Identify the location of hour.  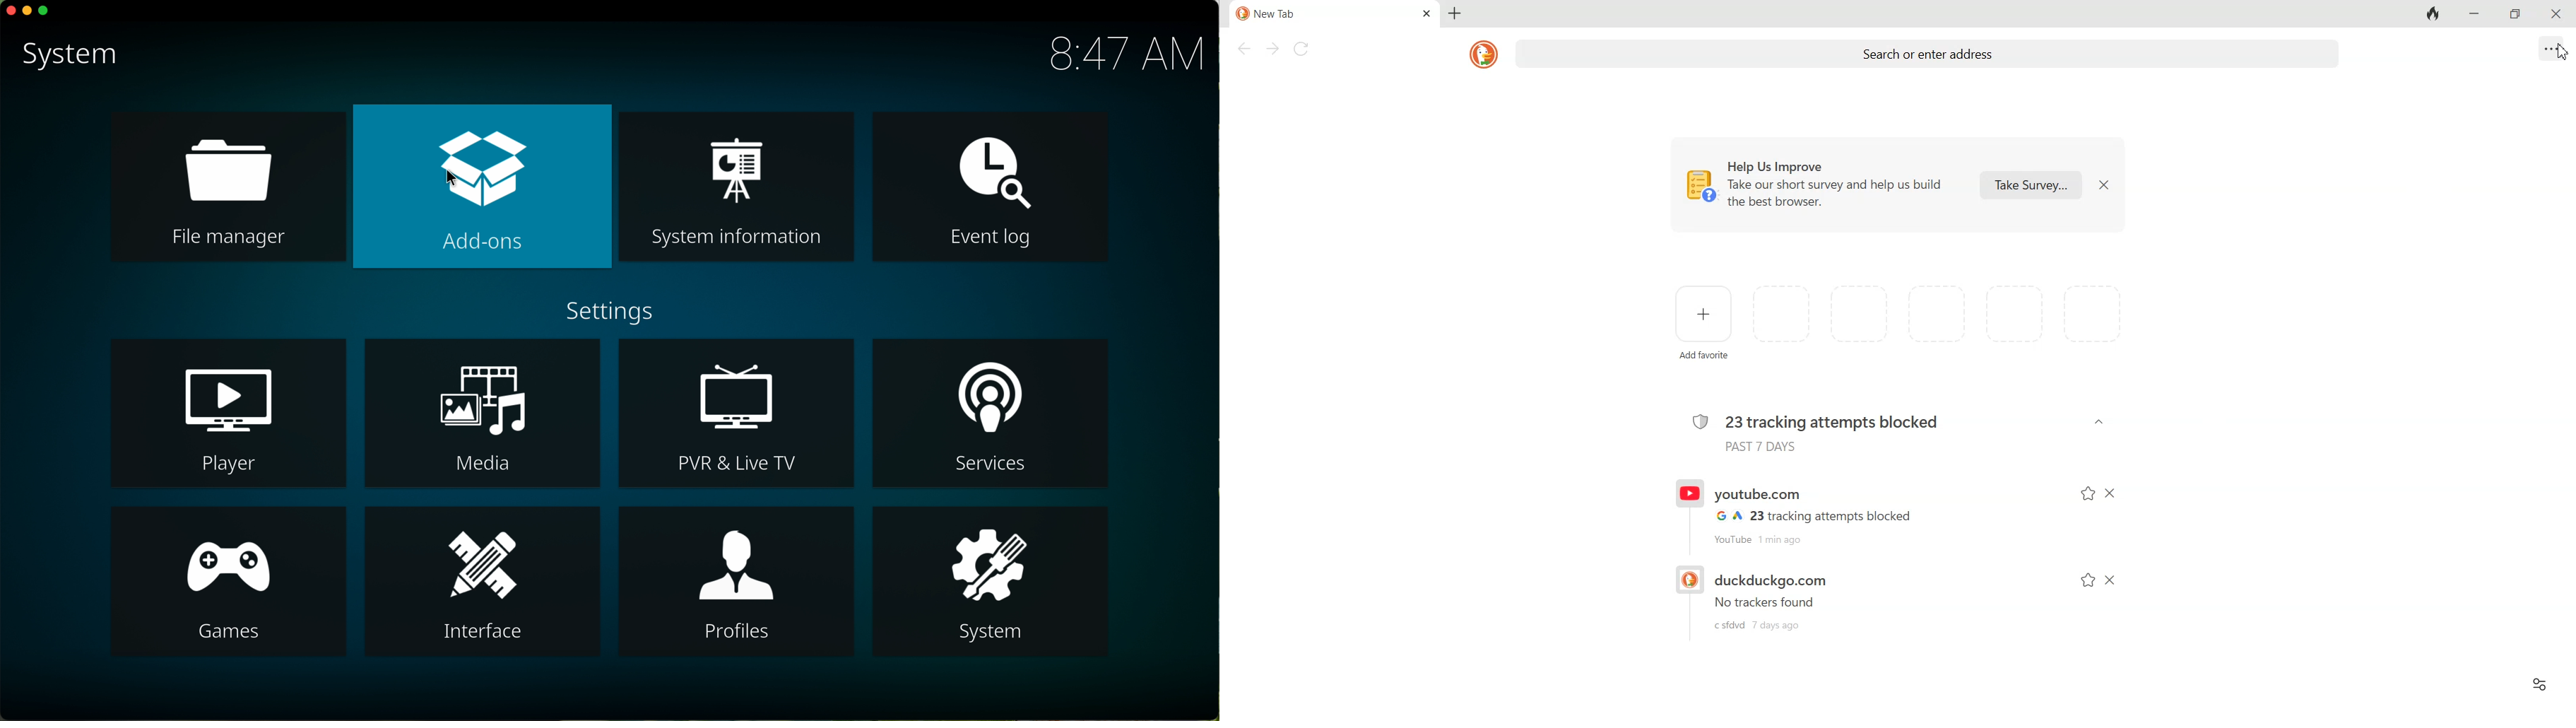
(1125, 55).